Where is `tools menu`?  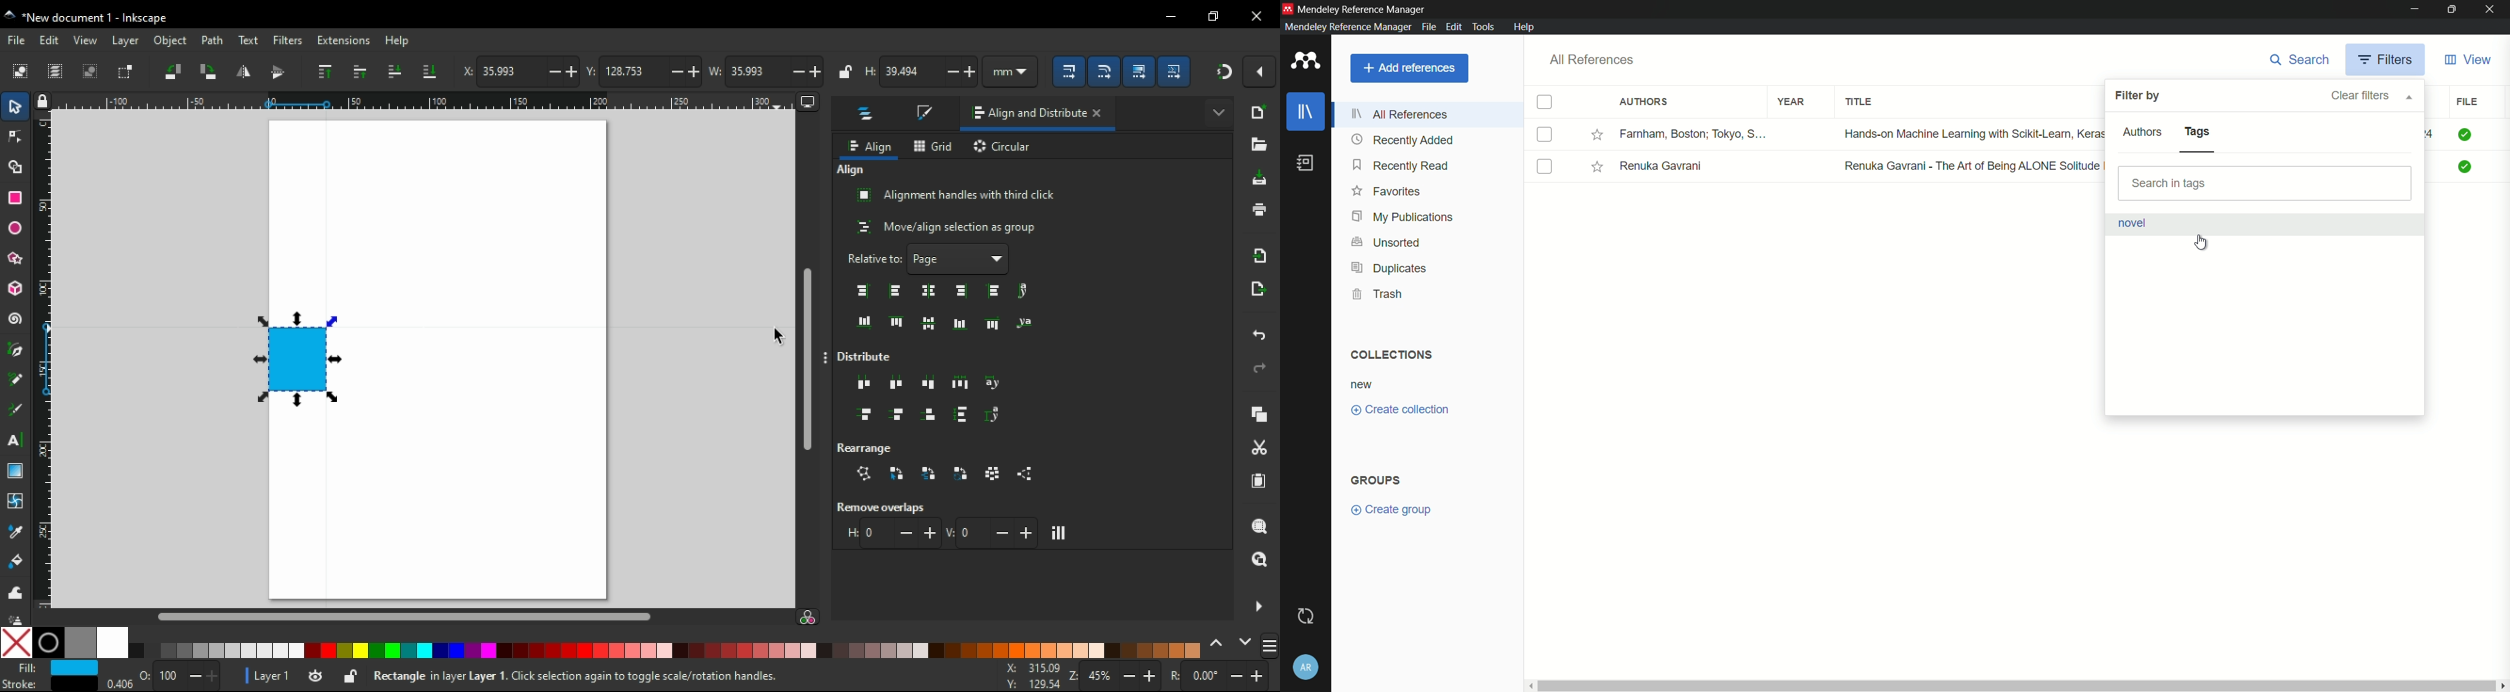 tools menu is located at coordinates (1482, 28).